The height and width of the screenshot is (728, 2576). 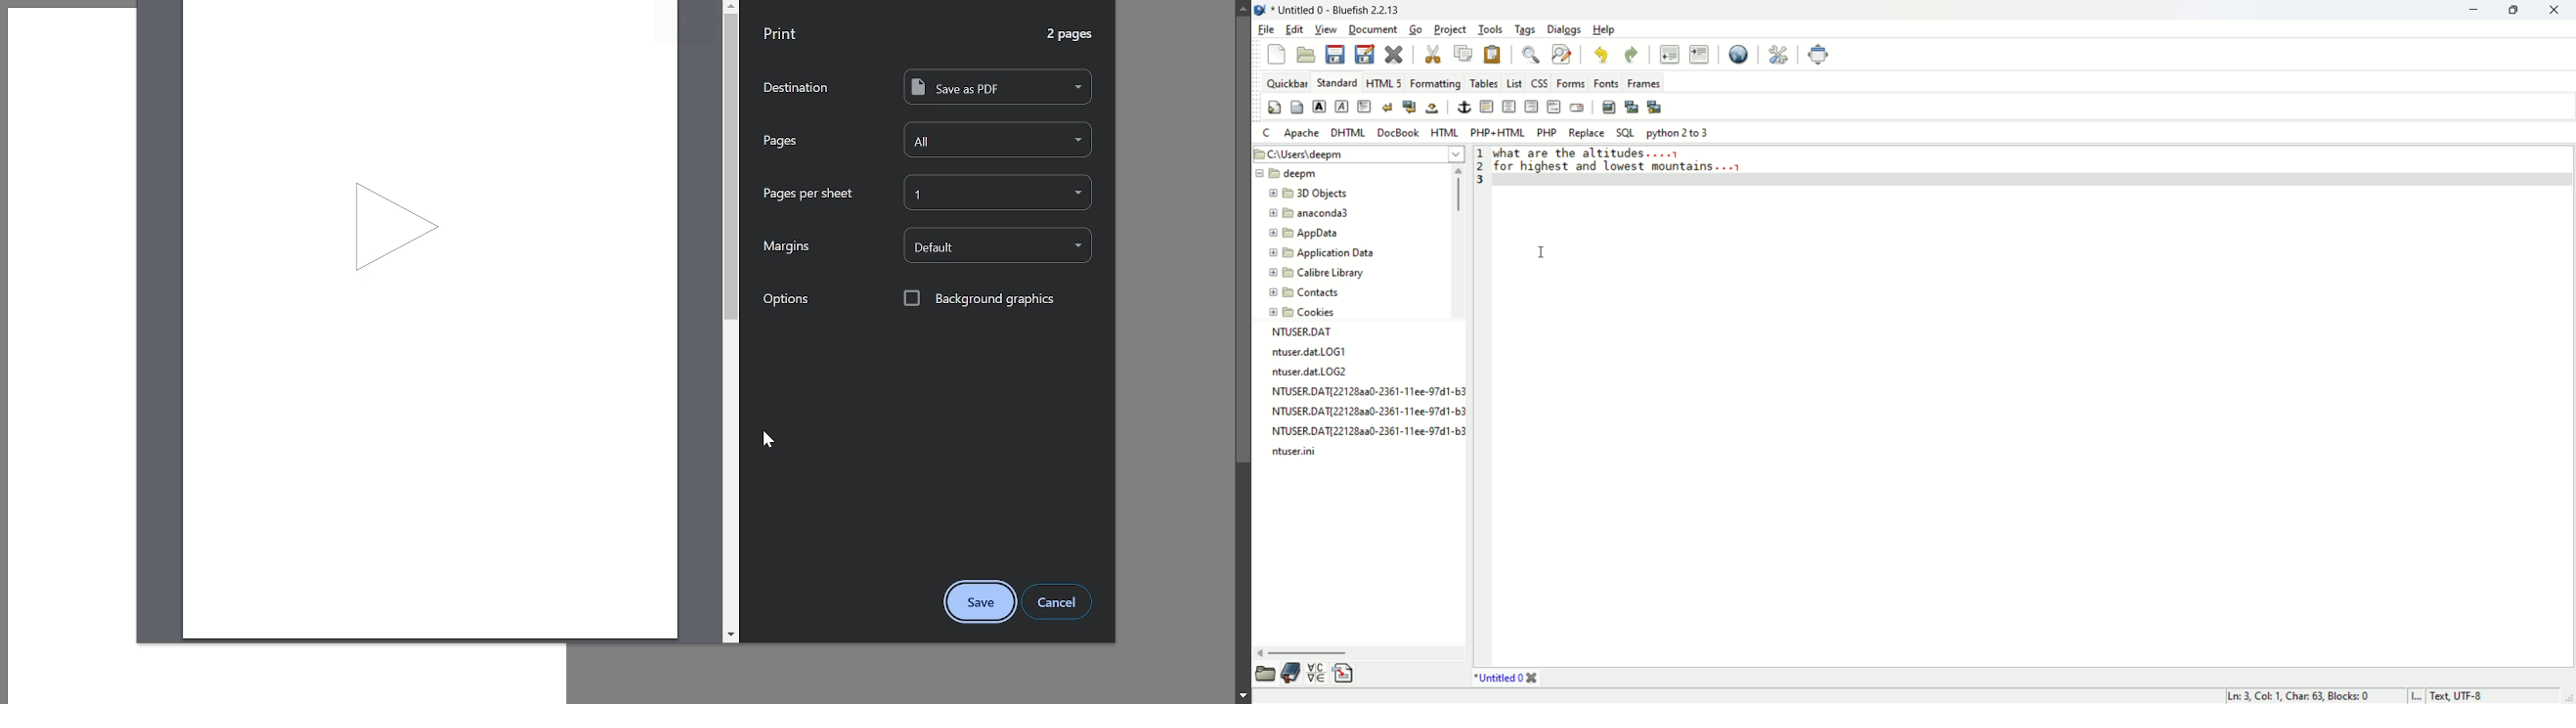 What do you see at coordinates (998, 245) in the screenshot?
I see `margin options` at bounding box center [998, 245].